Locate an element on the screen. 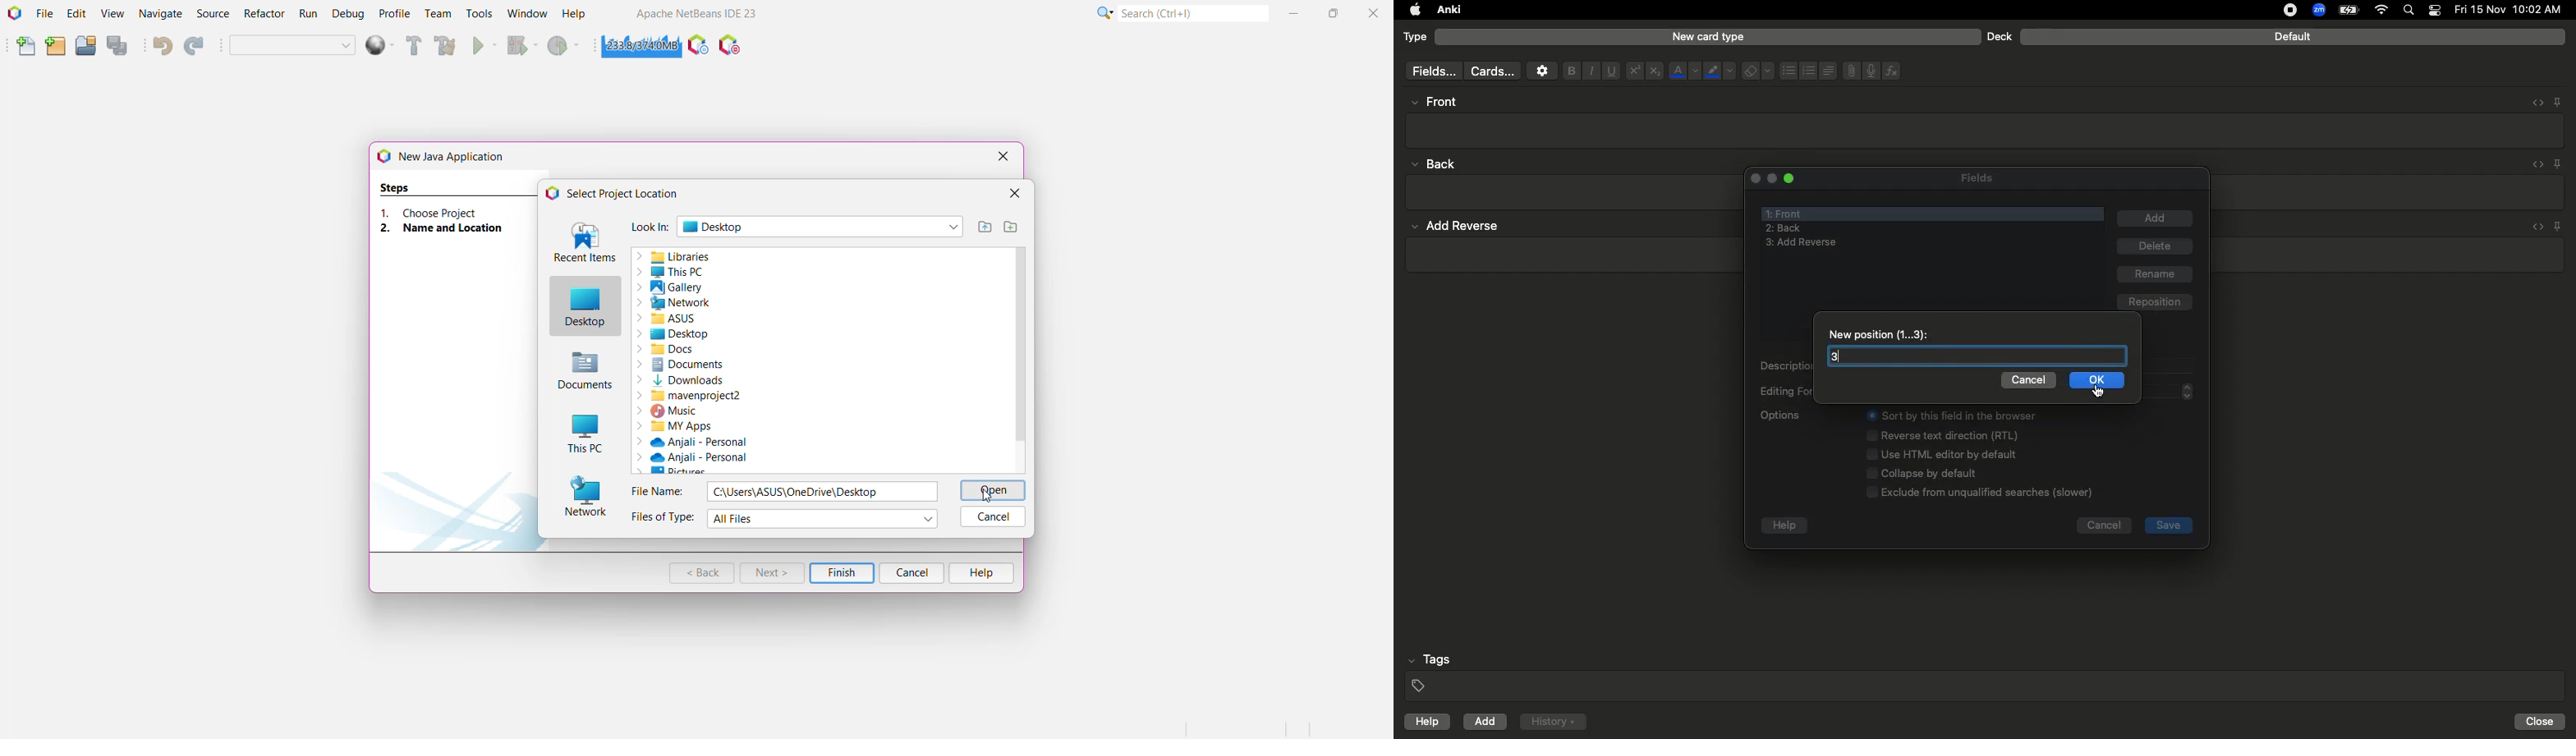  Bold is located at coordinates (1570, 70).